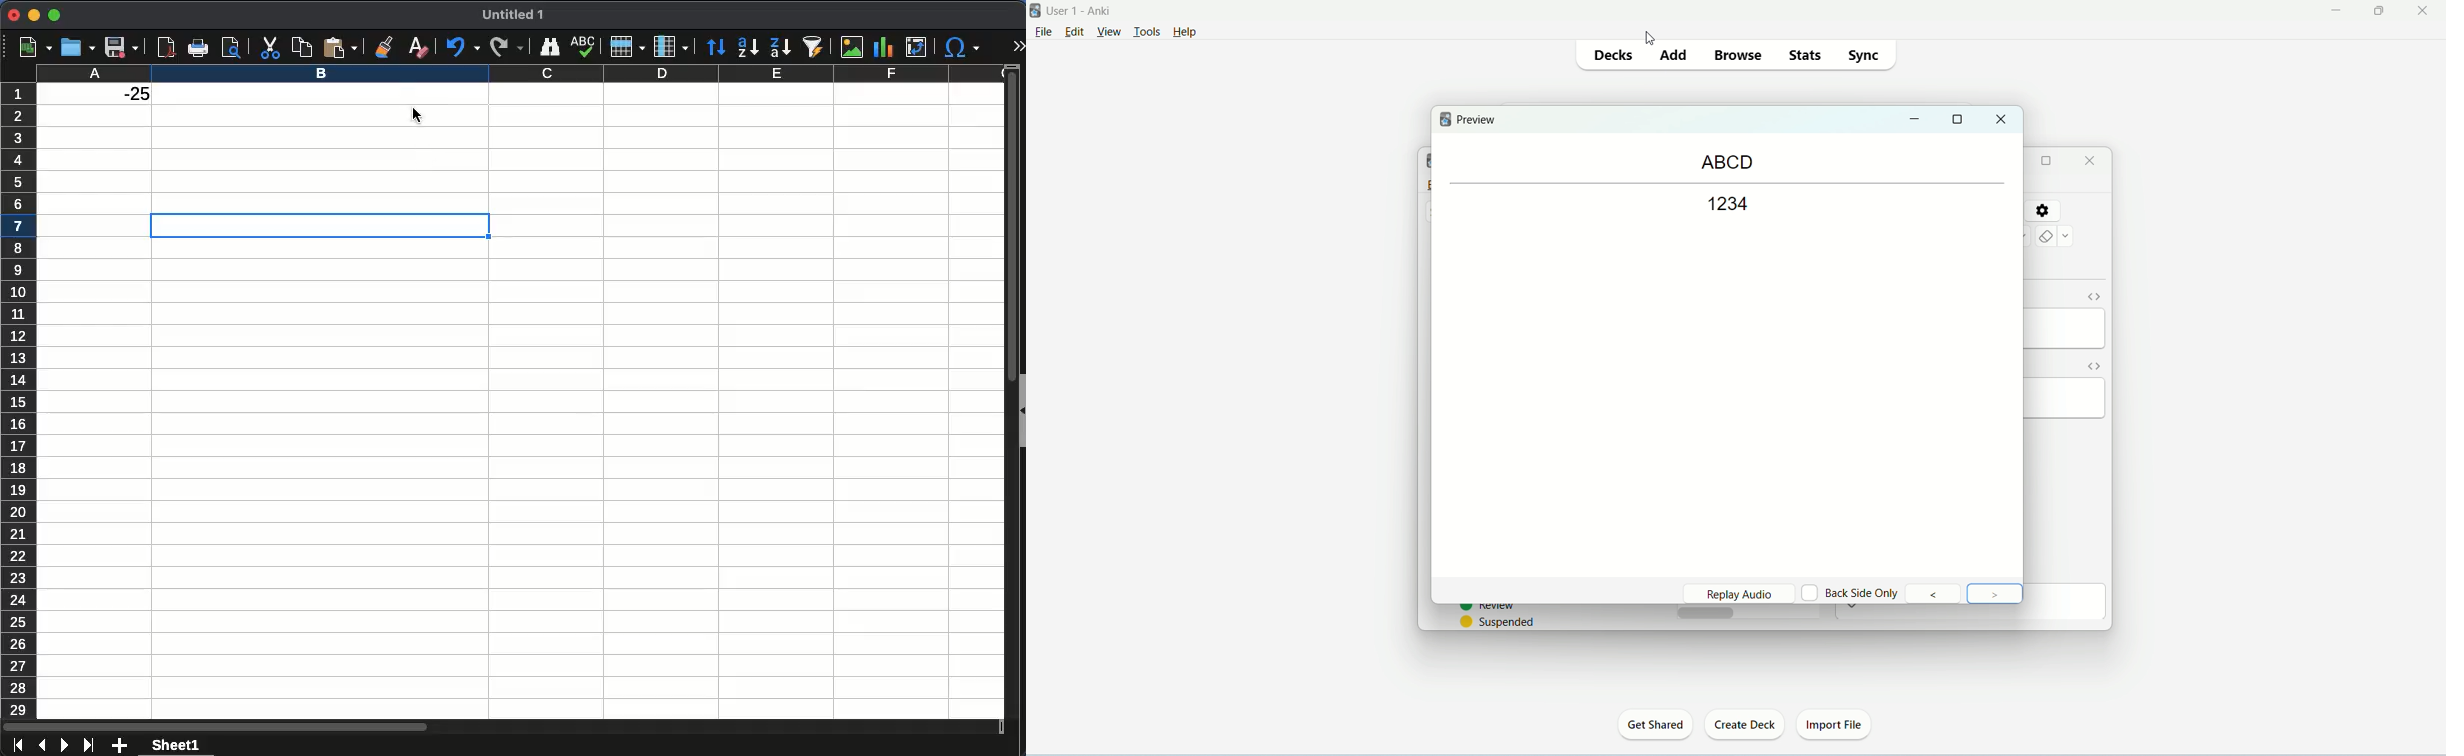 The height and width of the screenshot is (756, 2464). What do you see at coordinates (1728, 163) in the screenshot?
I see `ABCD` at bounding box center [1728, 163].